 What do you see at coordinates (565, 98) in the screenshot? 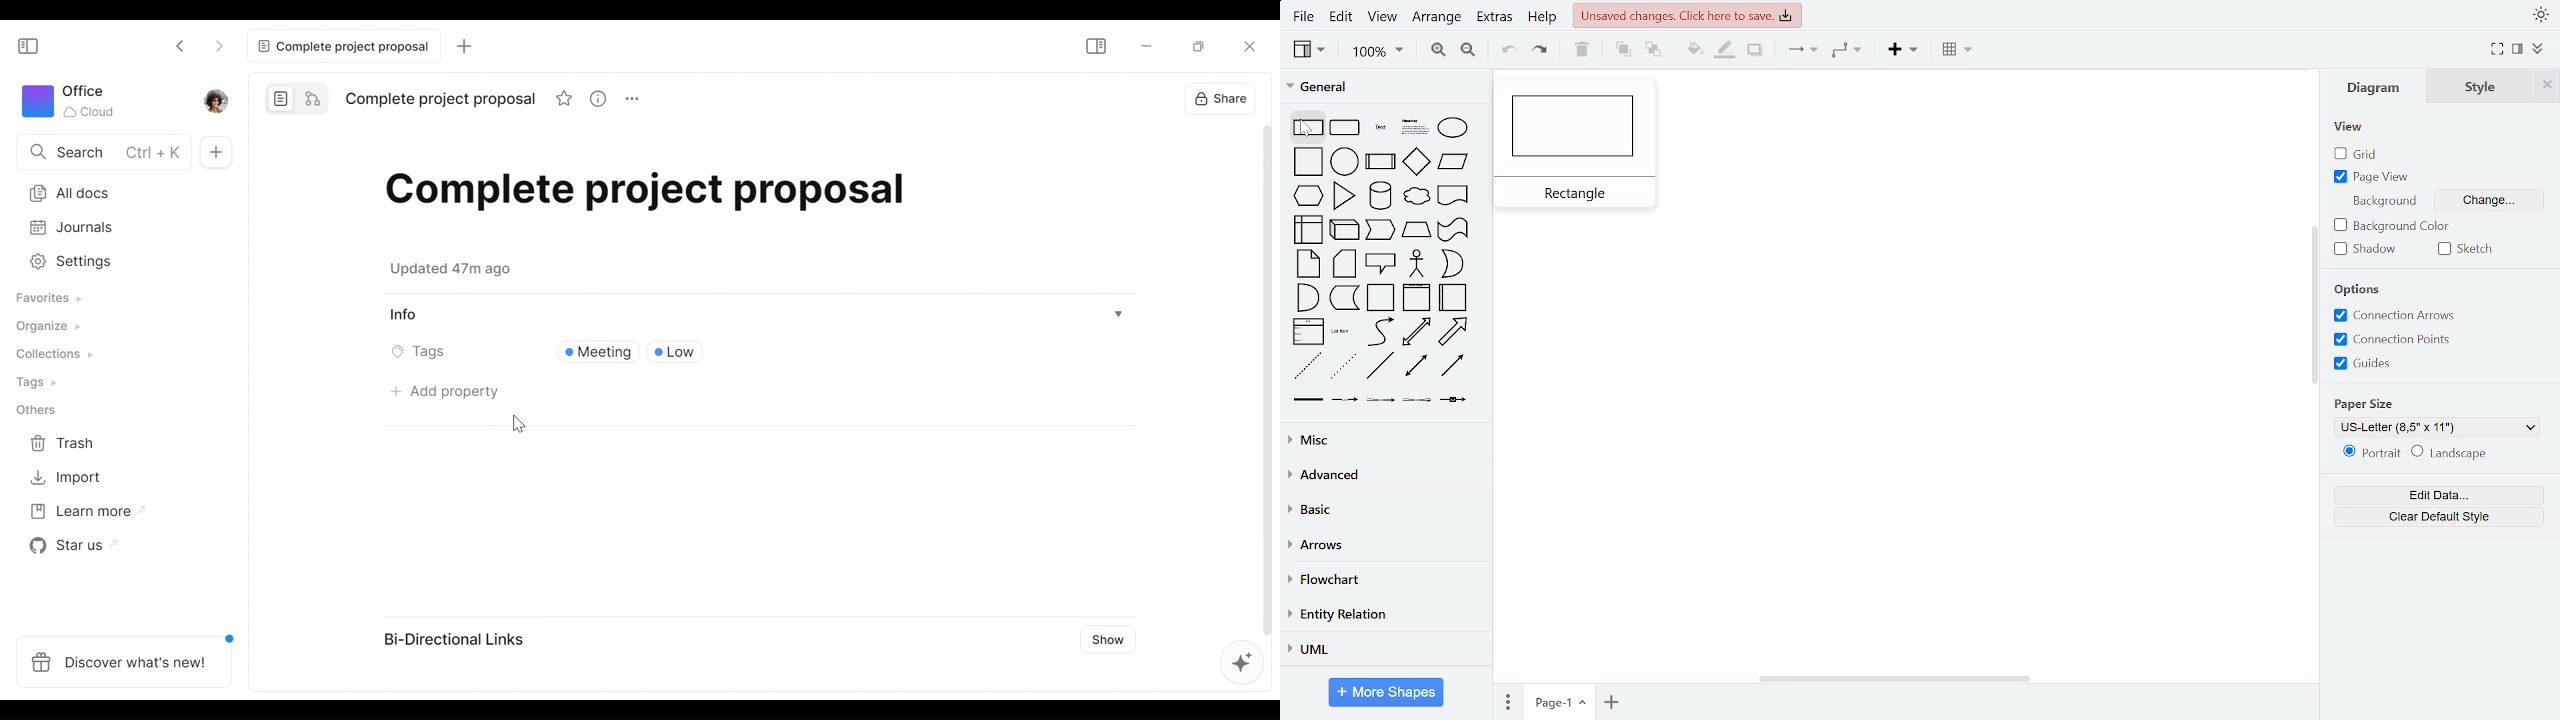
I see `Favorite` at bounding box center [565, 98].